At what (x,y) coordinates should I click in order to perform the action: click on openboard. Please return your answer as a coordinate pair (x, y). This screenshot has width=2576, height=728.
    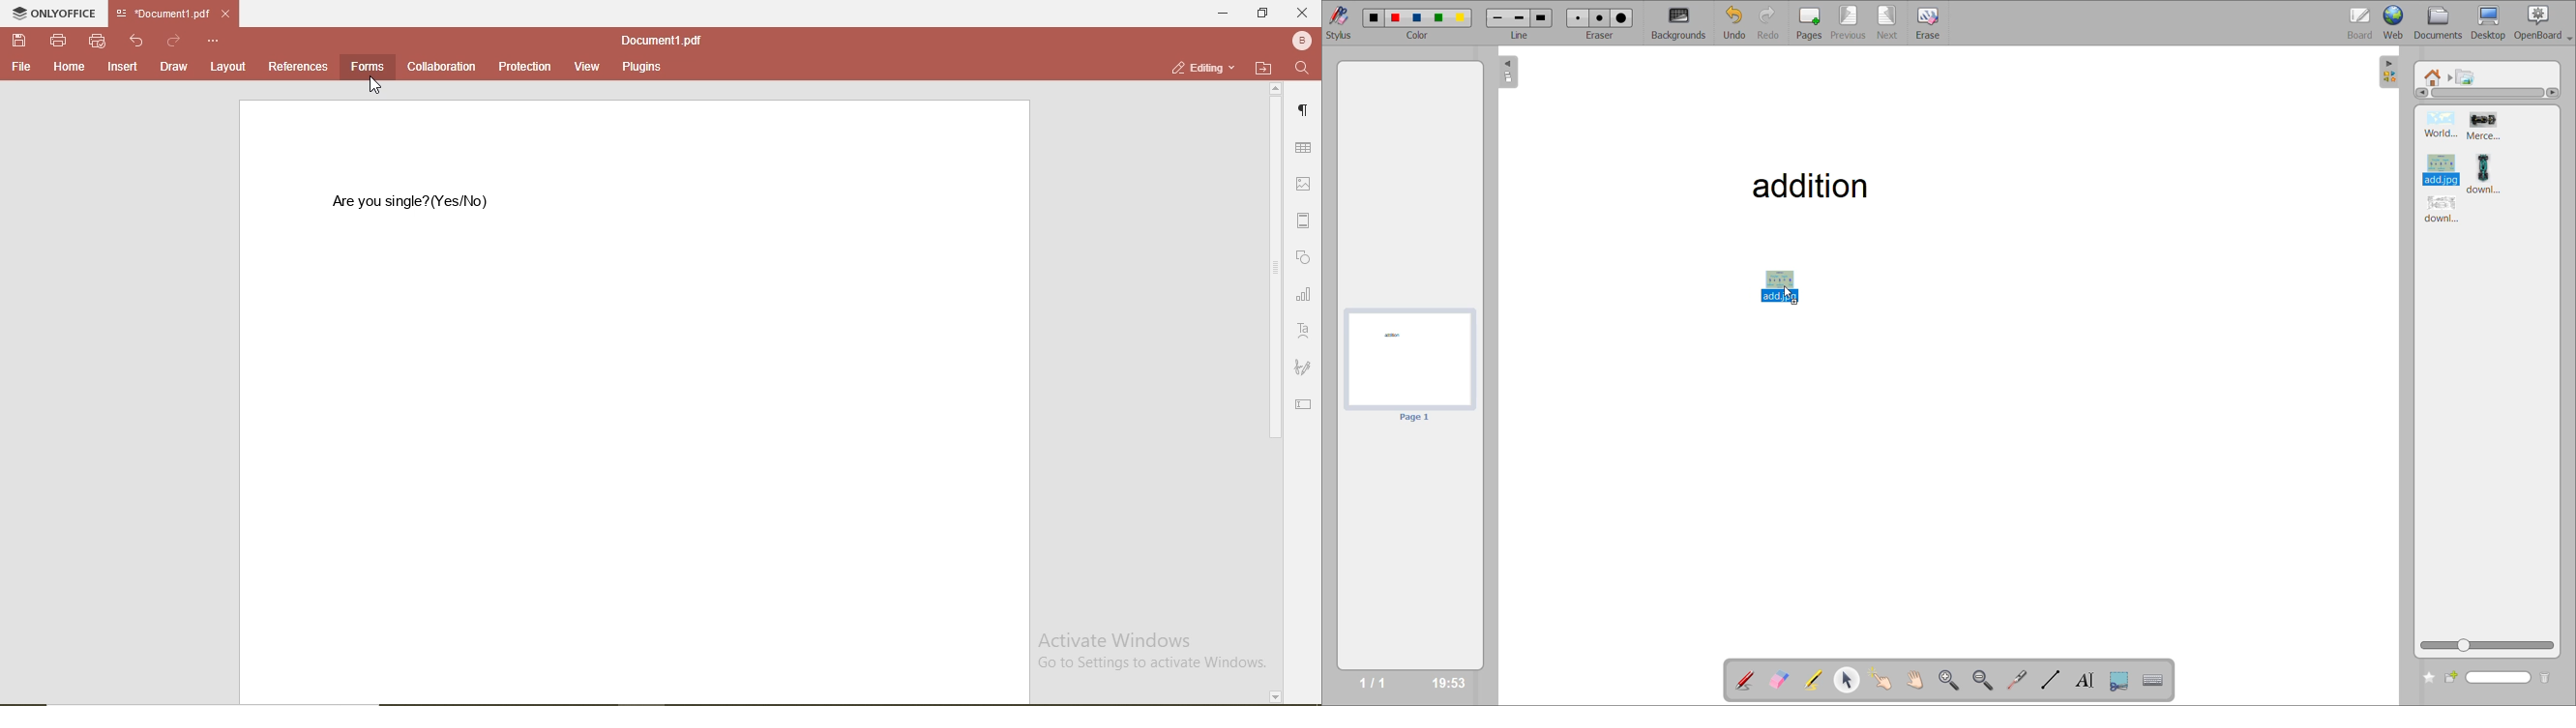
    Looking at the image, I should click on (2545, 23).